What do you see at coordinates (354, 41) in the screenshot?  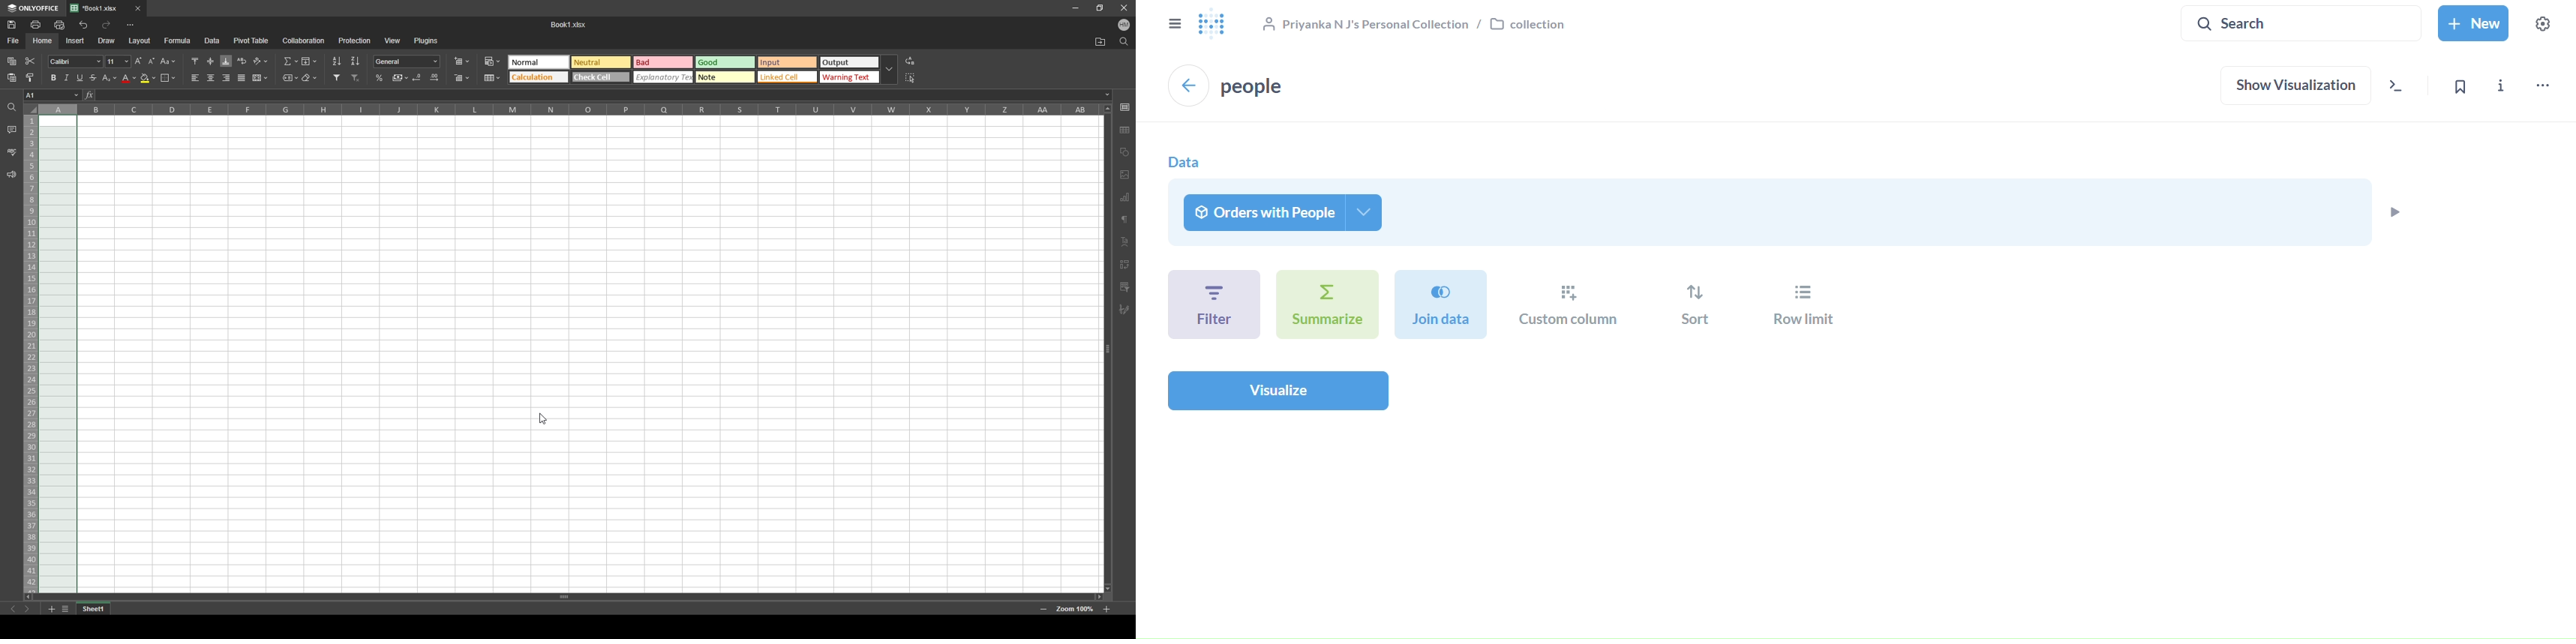 I see `protection` at bounding box center [354, 41].